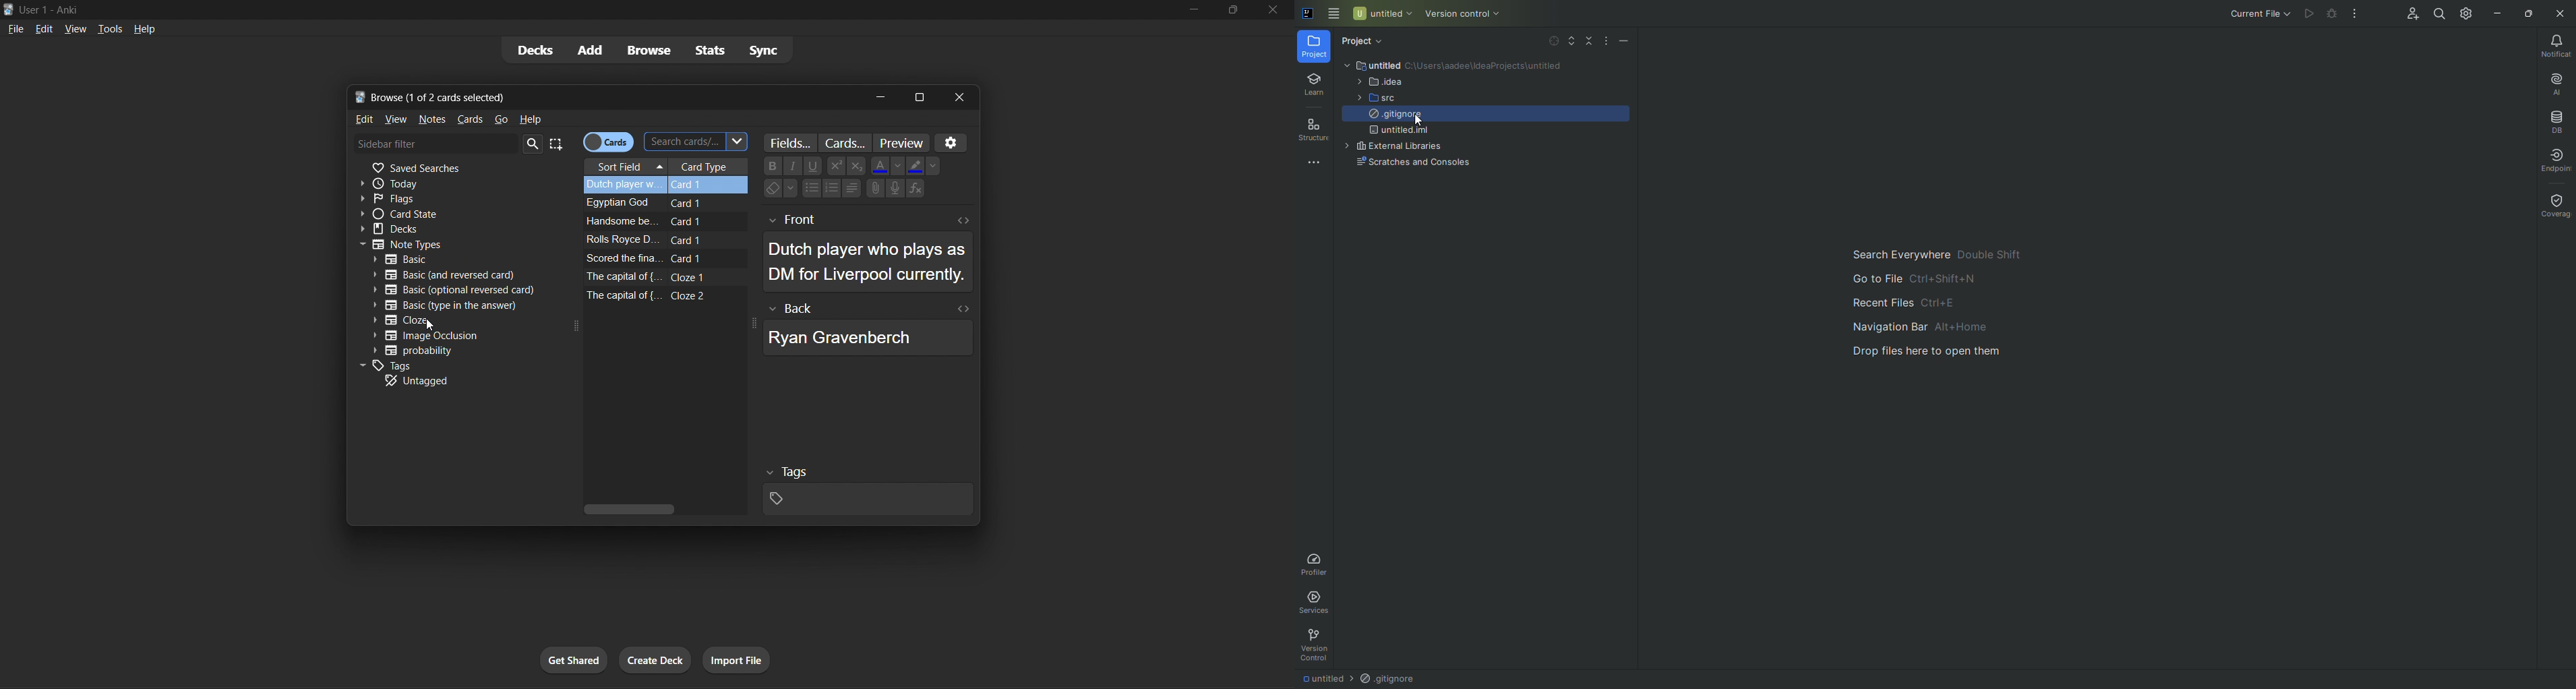 The height and width of the screenshot is (700, 2576). What do you see at coordinates (1232, 11) in the screenshot?
I see `maximize` at bounding box center [1232, 11].